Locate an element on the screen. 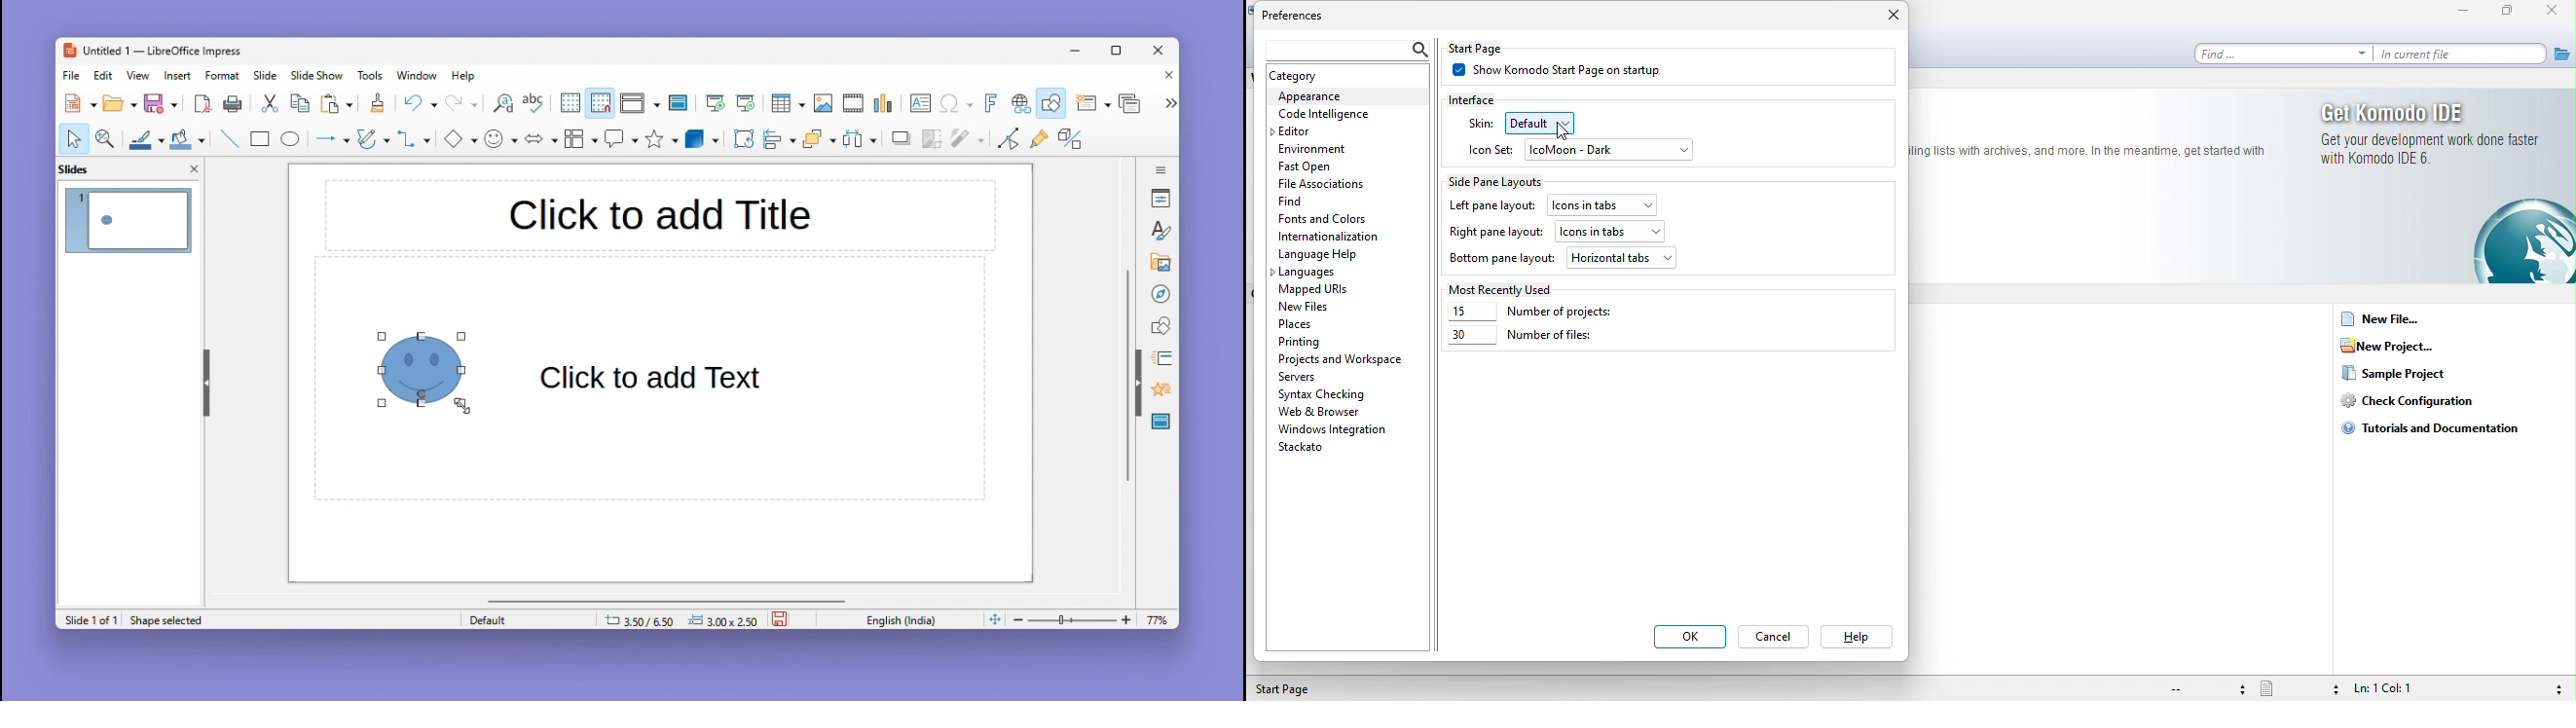  display grid is located at coordinates (569, 104).